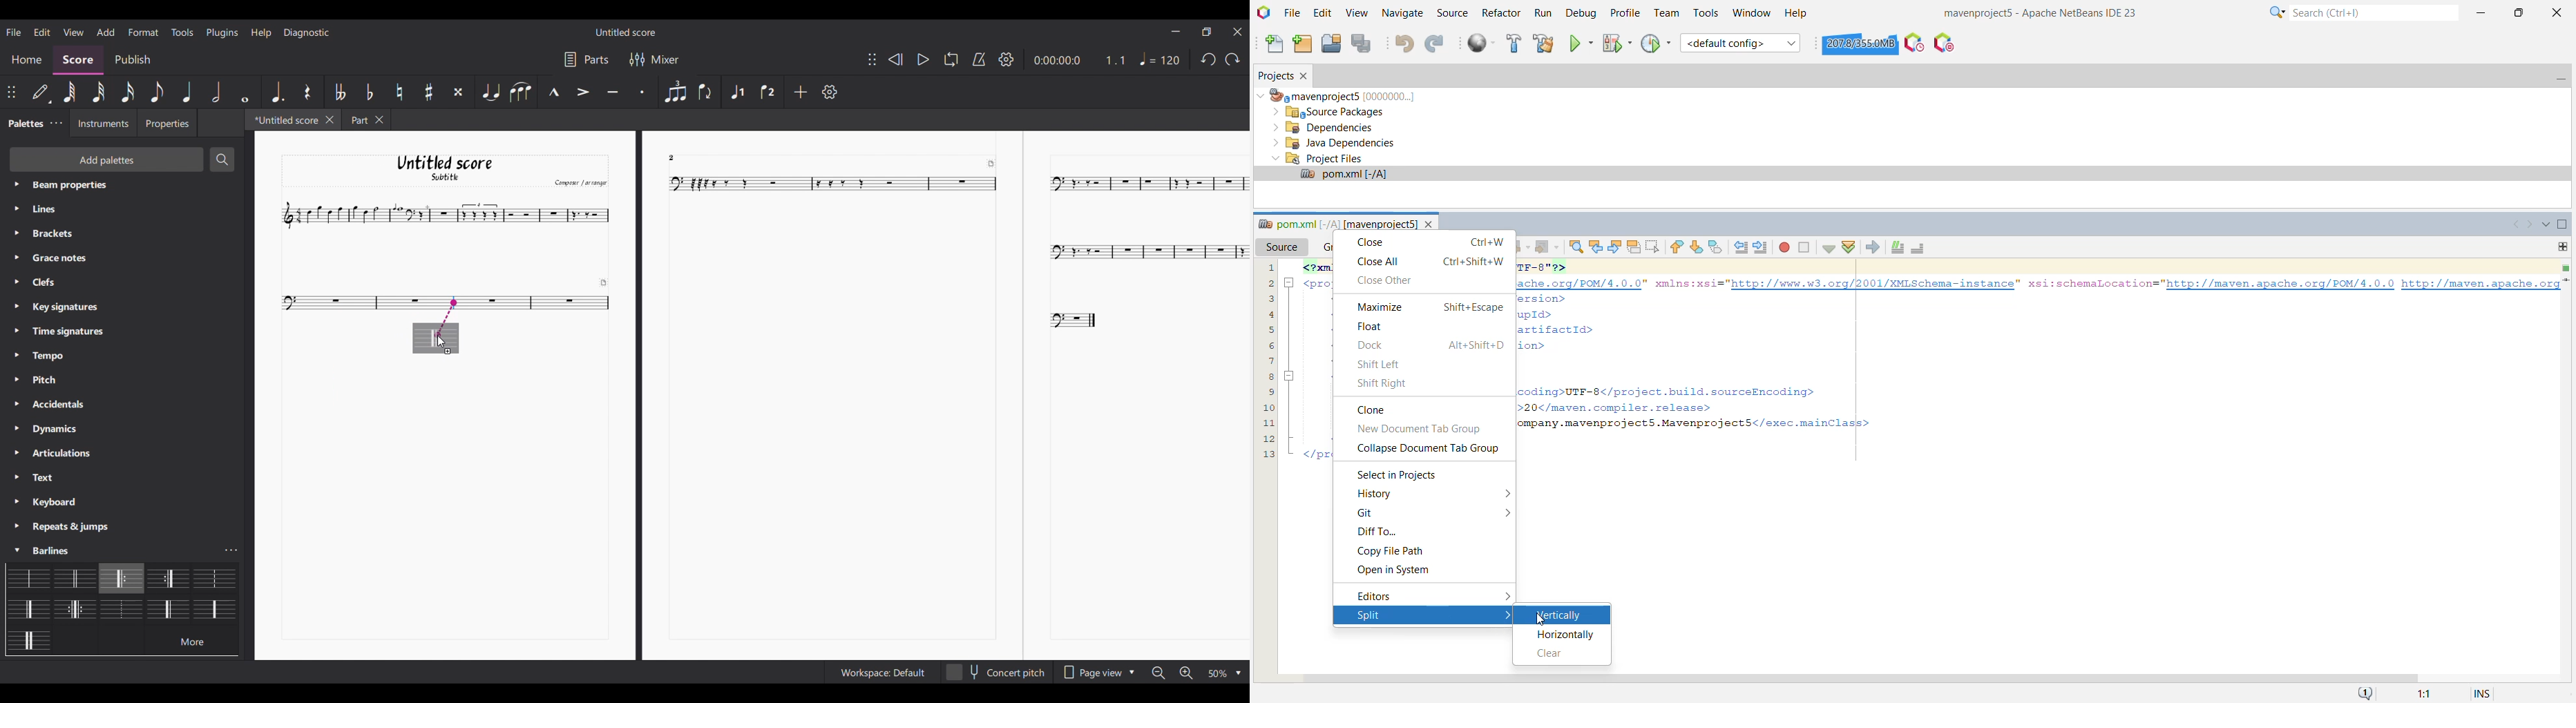 The width and height of the screenshot is (2576, 728). Describe the element at coordinates (283, 119) in the screenshot. I see `Current tab` at that location.